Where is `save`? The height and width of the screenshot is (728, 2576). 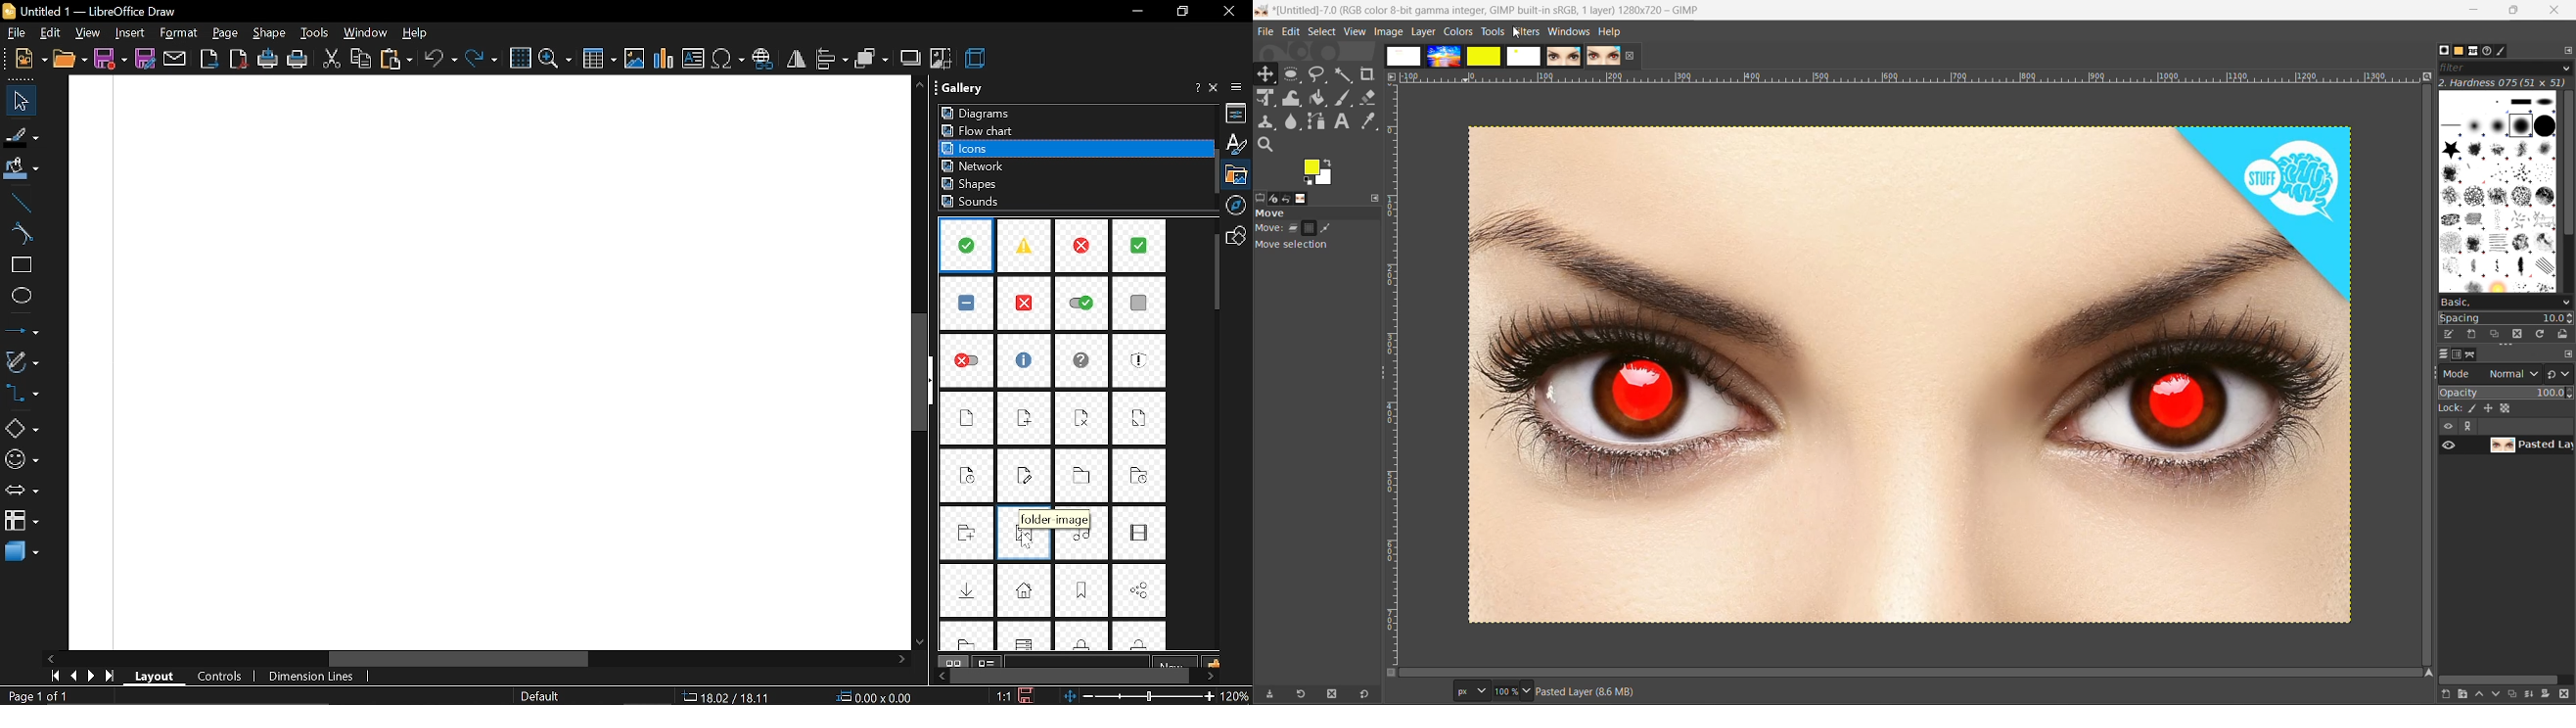
save is located at coordinates (1027, 695).